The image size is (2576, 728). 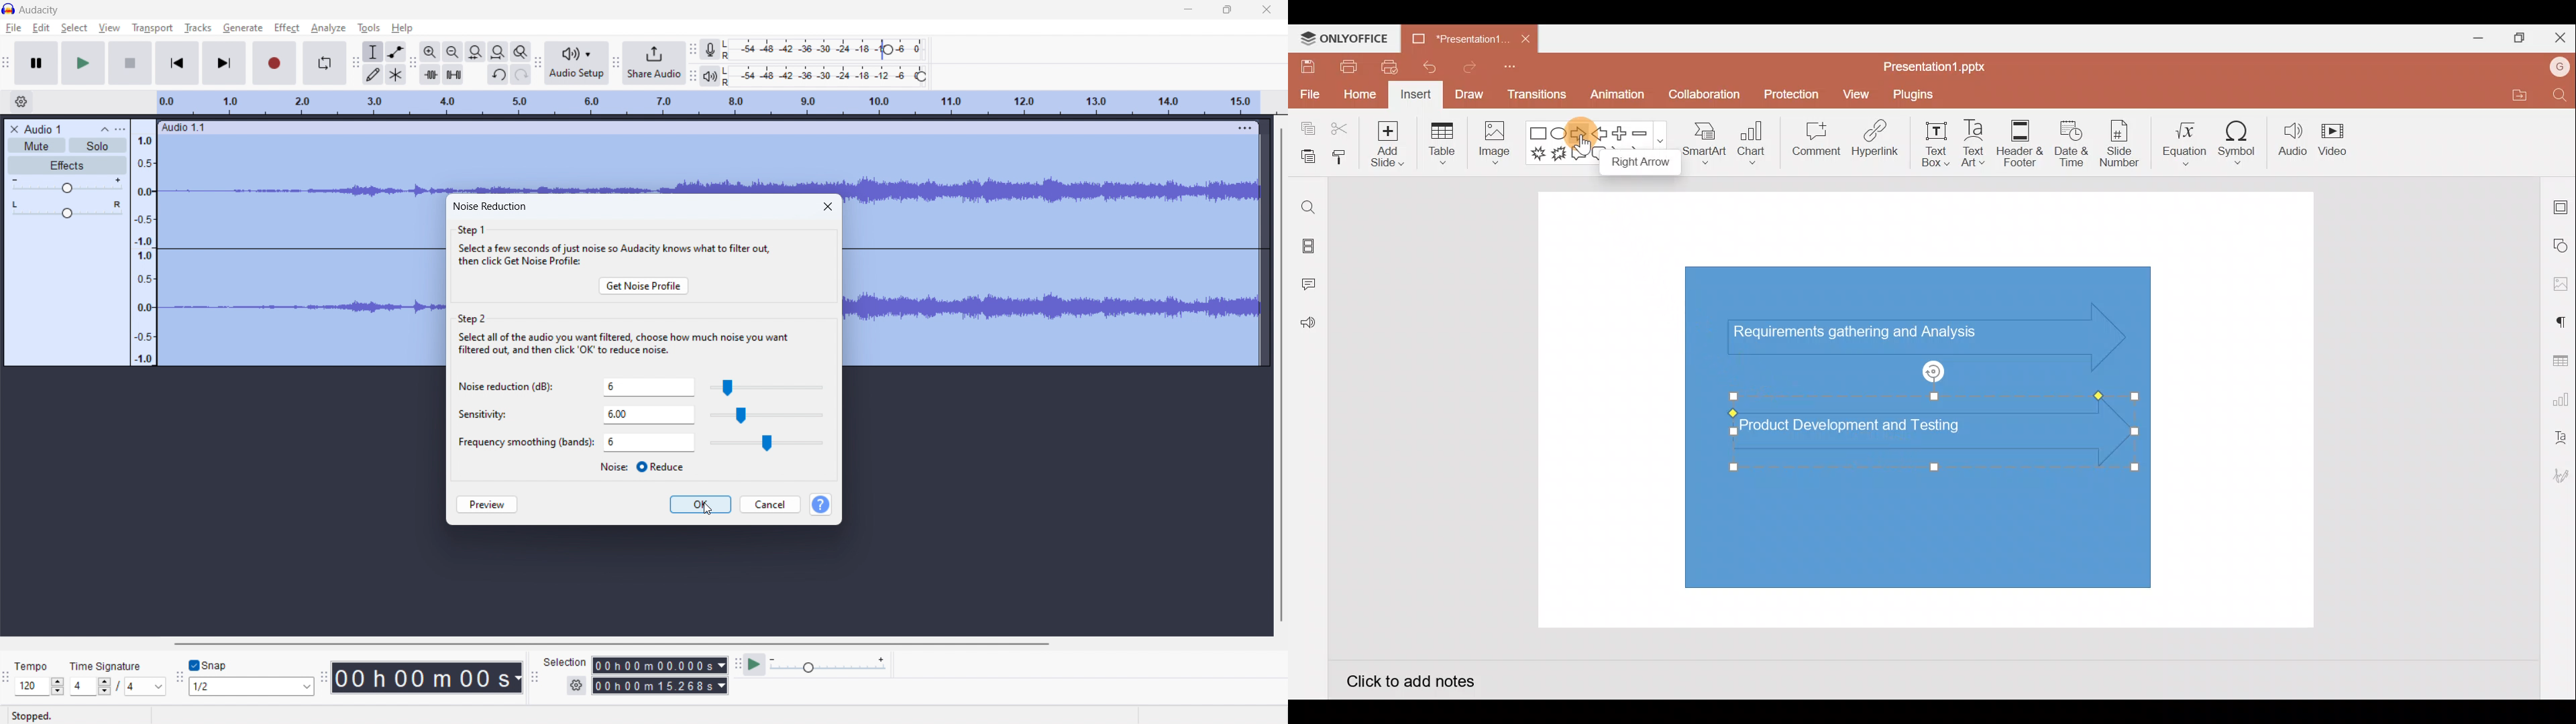 What do you see at coordinates (660, 665) in the screenshot?
I see `start time` at bounding box center [660, 665].